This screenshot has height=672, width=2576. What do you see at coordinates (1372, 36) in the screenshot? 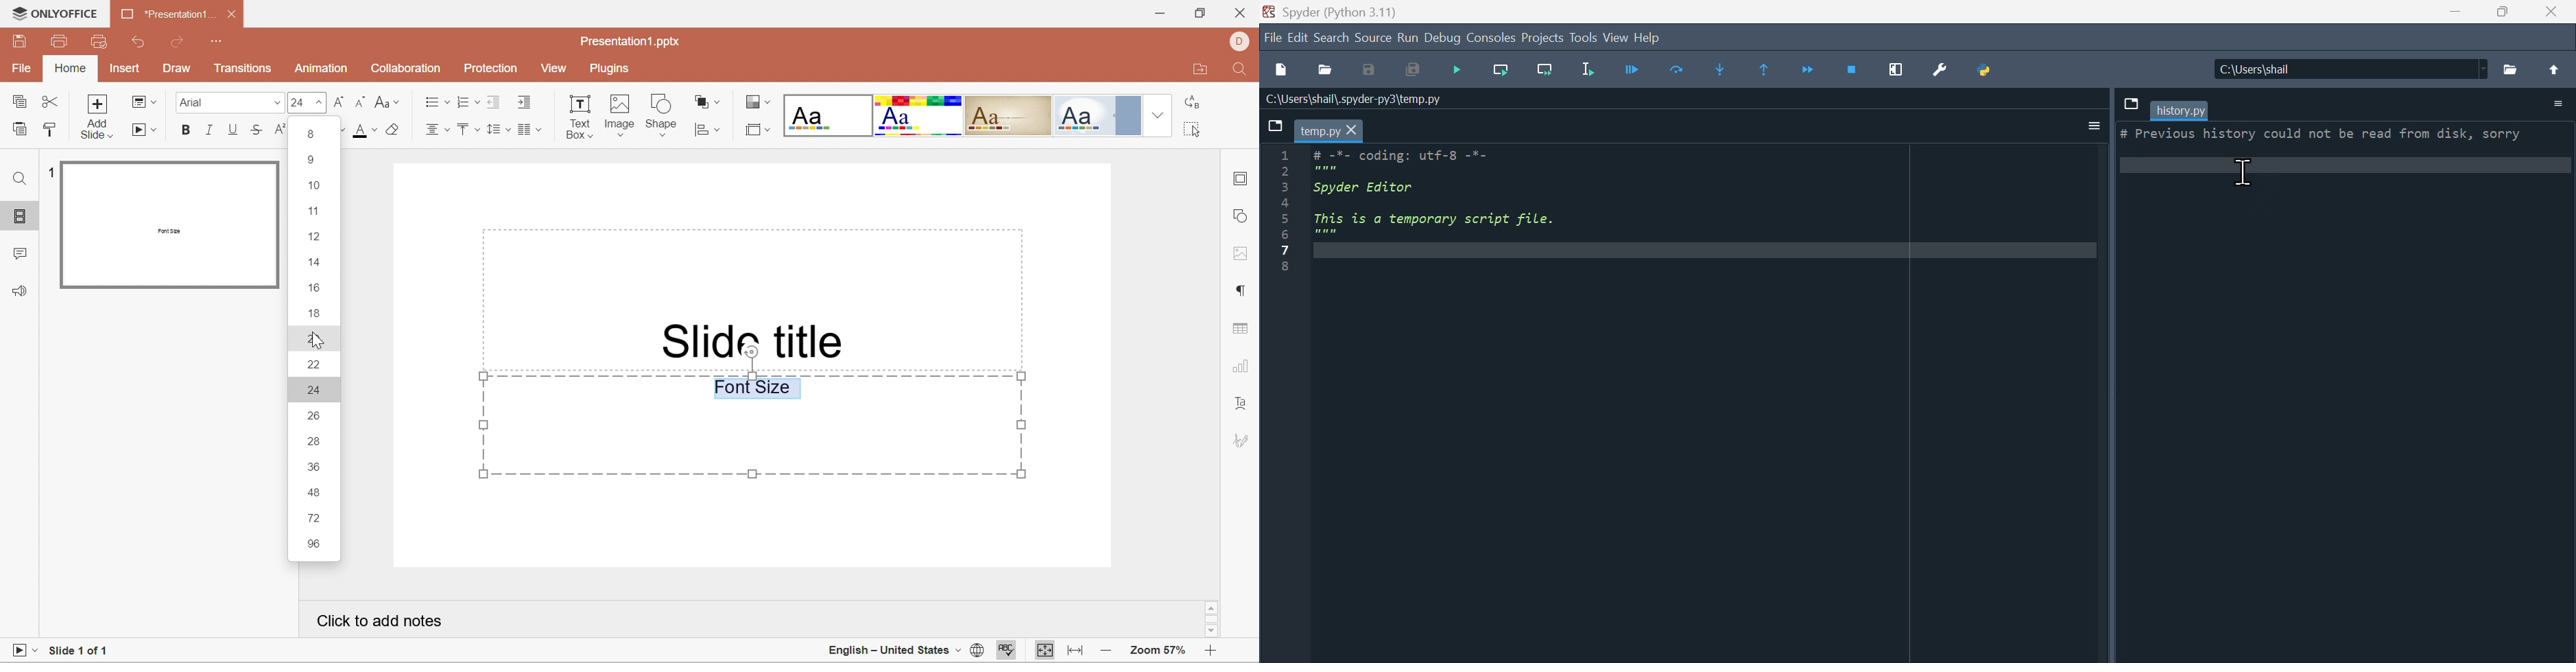
I see `Source` at bounding box center [1372, 36].